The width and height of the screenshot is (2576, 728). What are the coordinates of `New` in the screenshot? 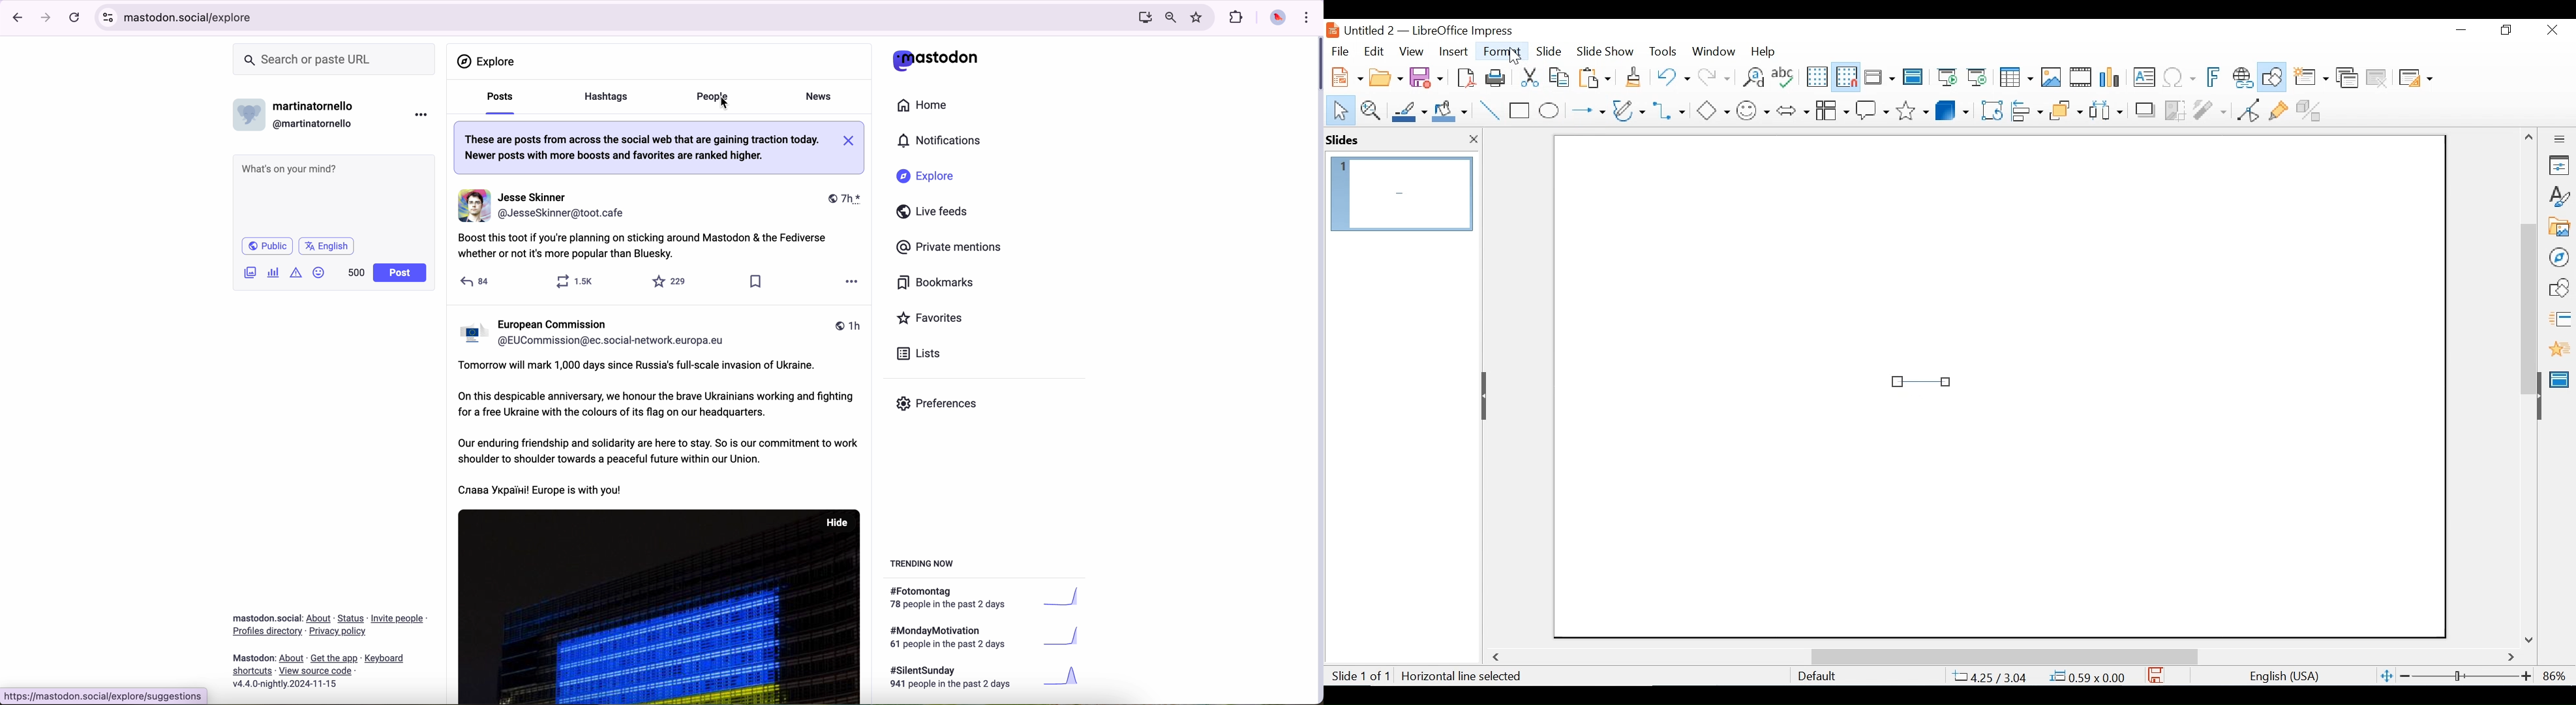 It's located at (1344, 76).